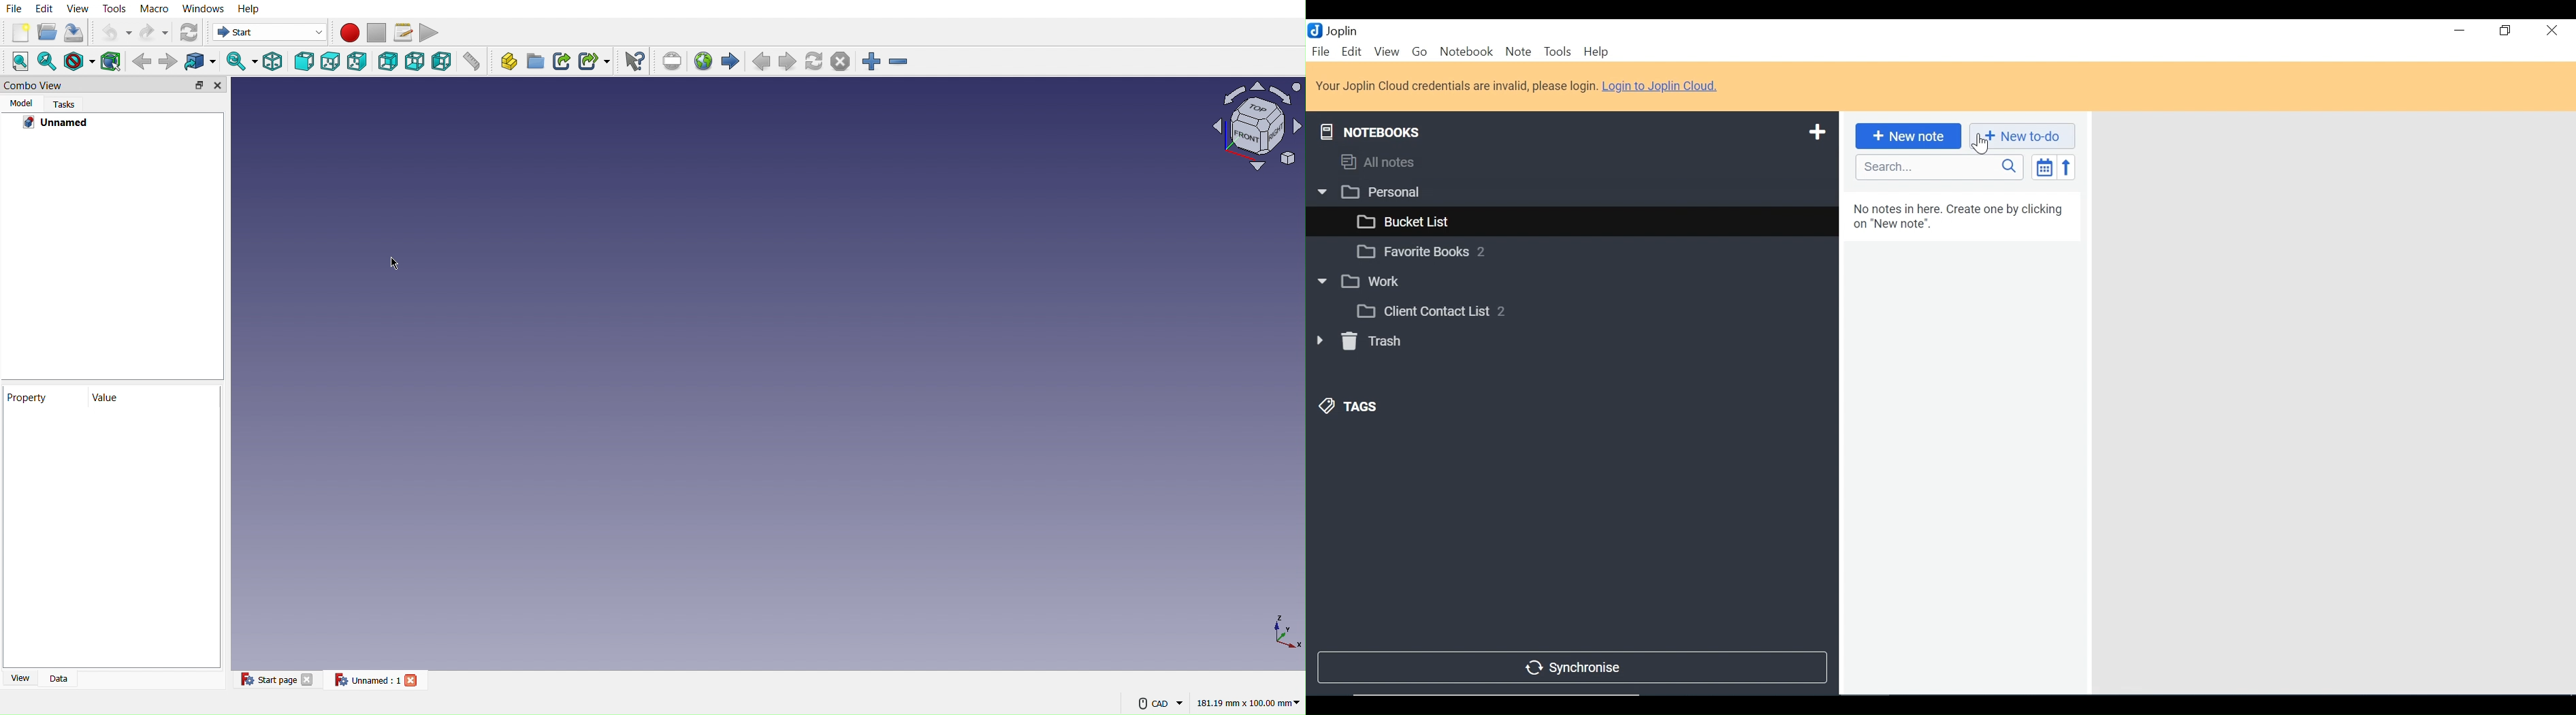  What do you see at coordinates (1596, 52) in the screenshot?
I see `Help` at bounding box center [1596, 52].